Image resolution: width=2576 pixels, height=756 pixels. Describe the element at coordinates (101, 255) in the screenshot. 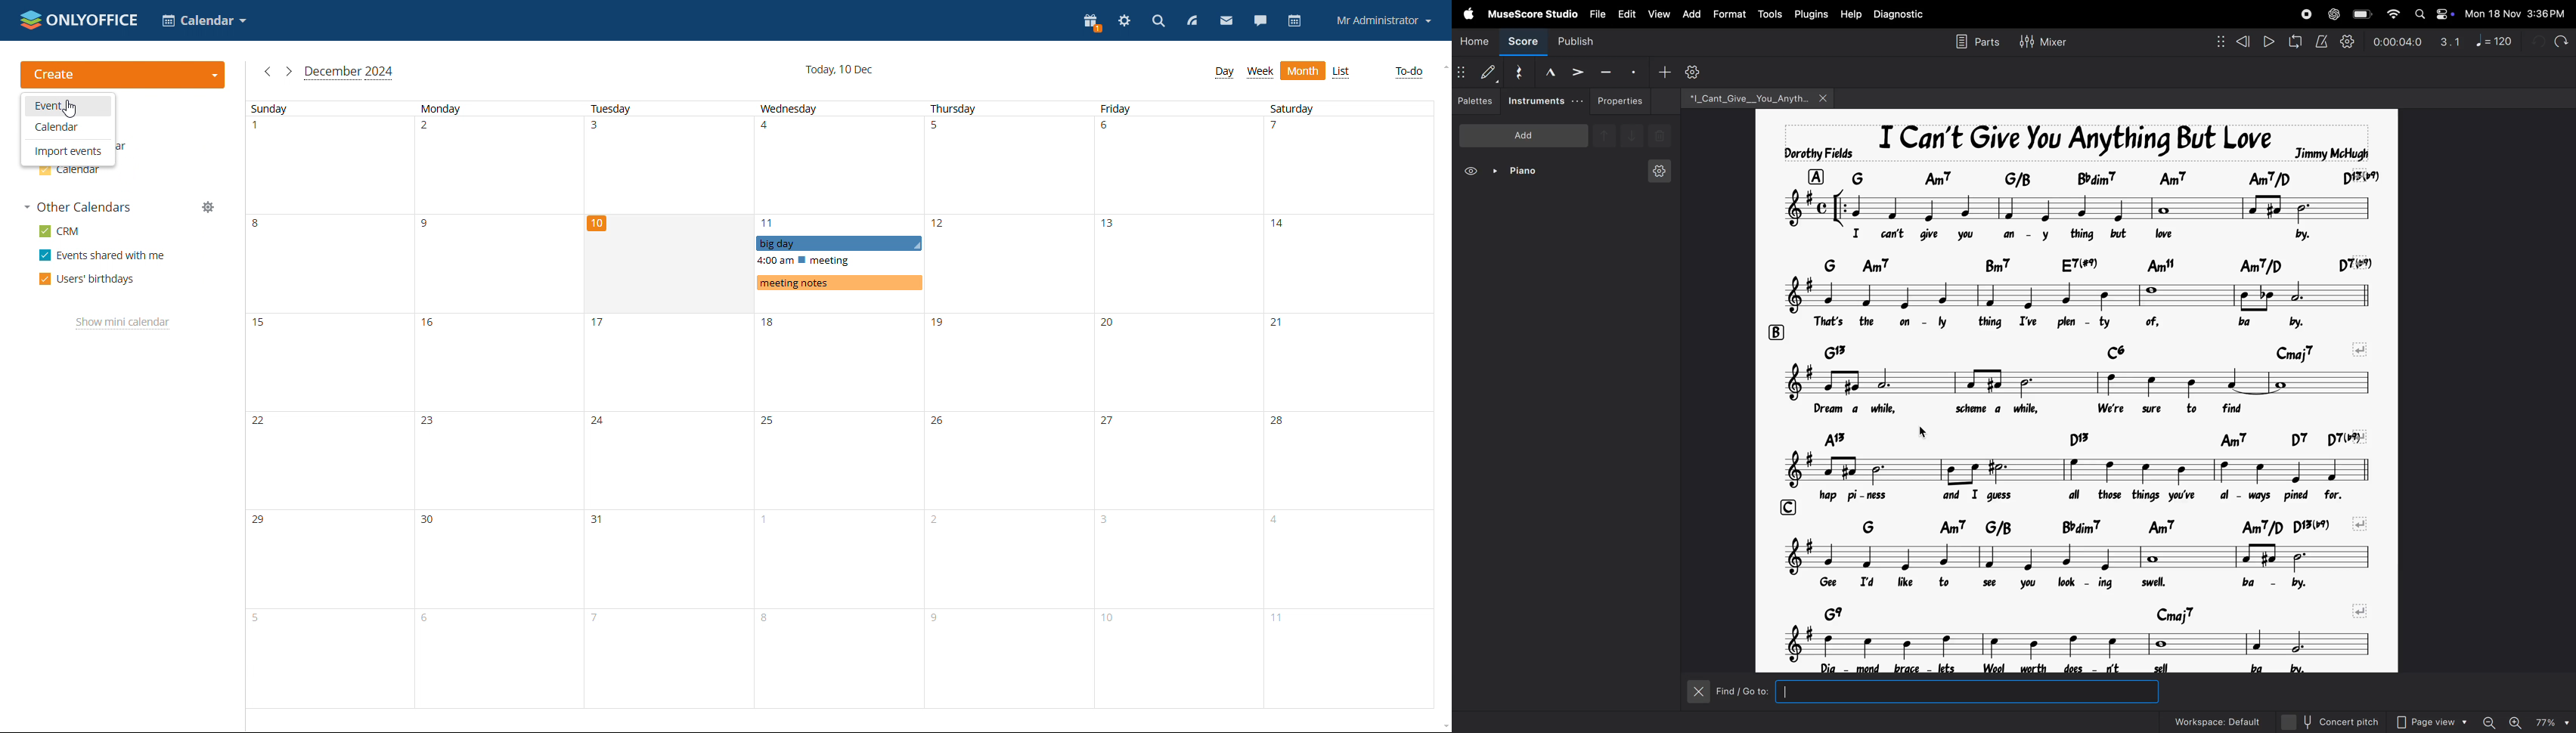

I see `events shared with me` at that location.